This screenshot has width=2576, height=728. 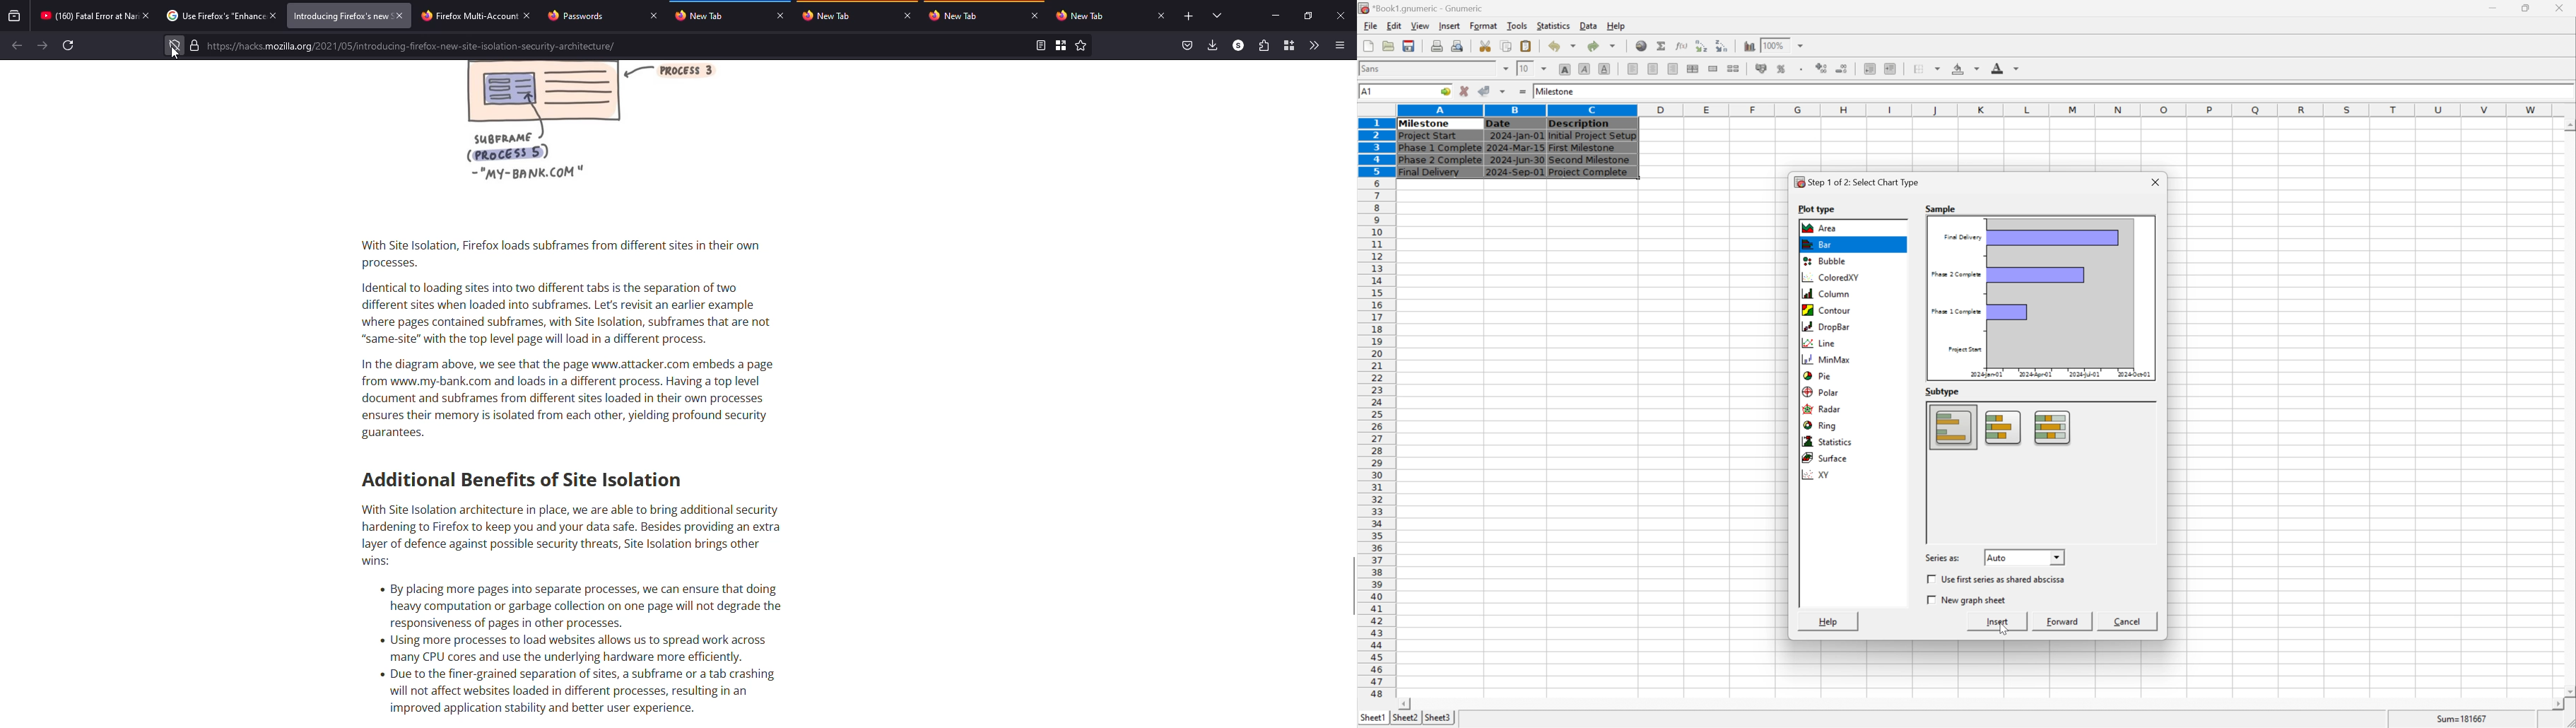 I want to click on center horizontally across selection, so click(x=1693, y=69).